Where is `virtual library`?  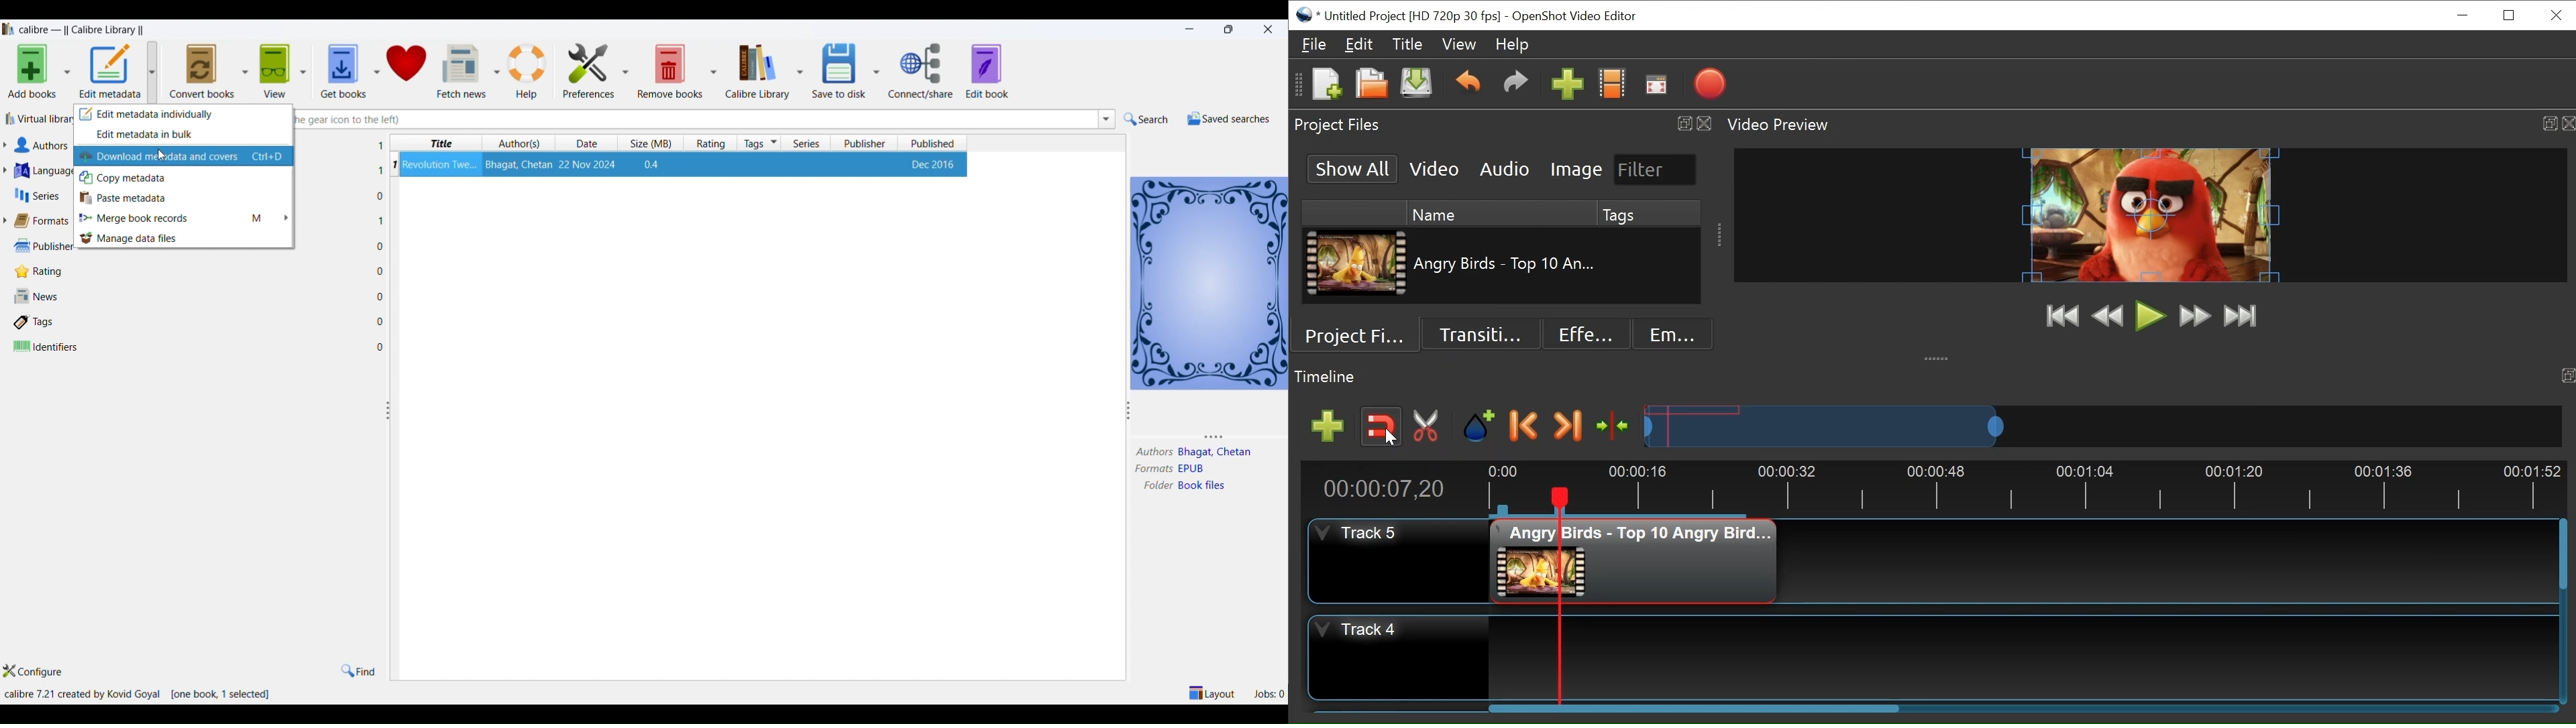 virtual library is located at coordinates (38, 121).